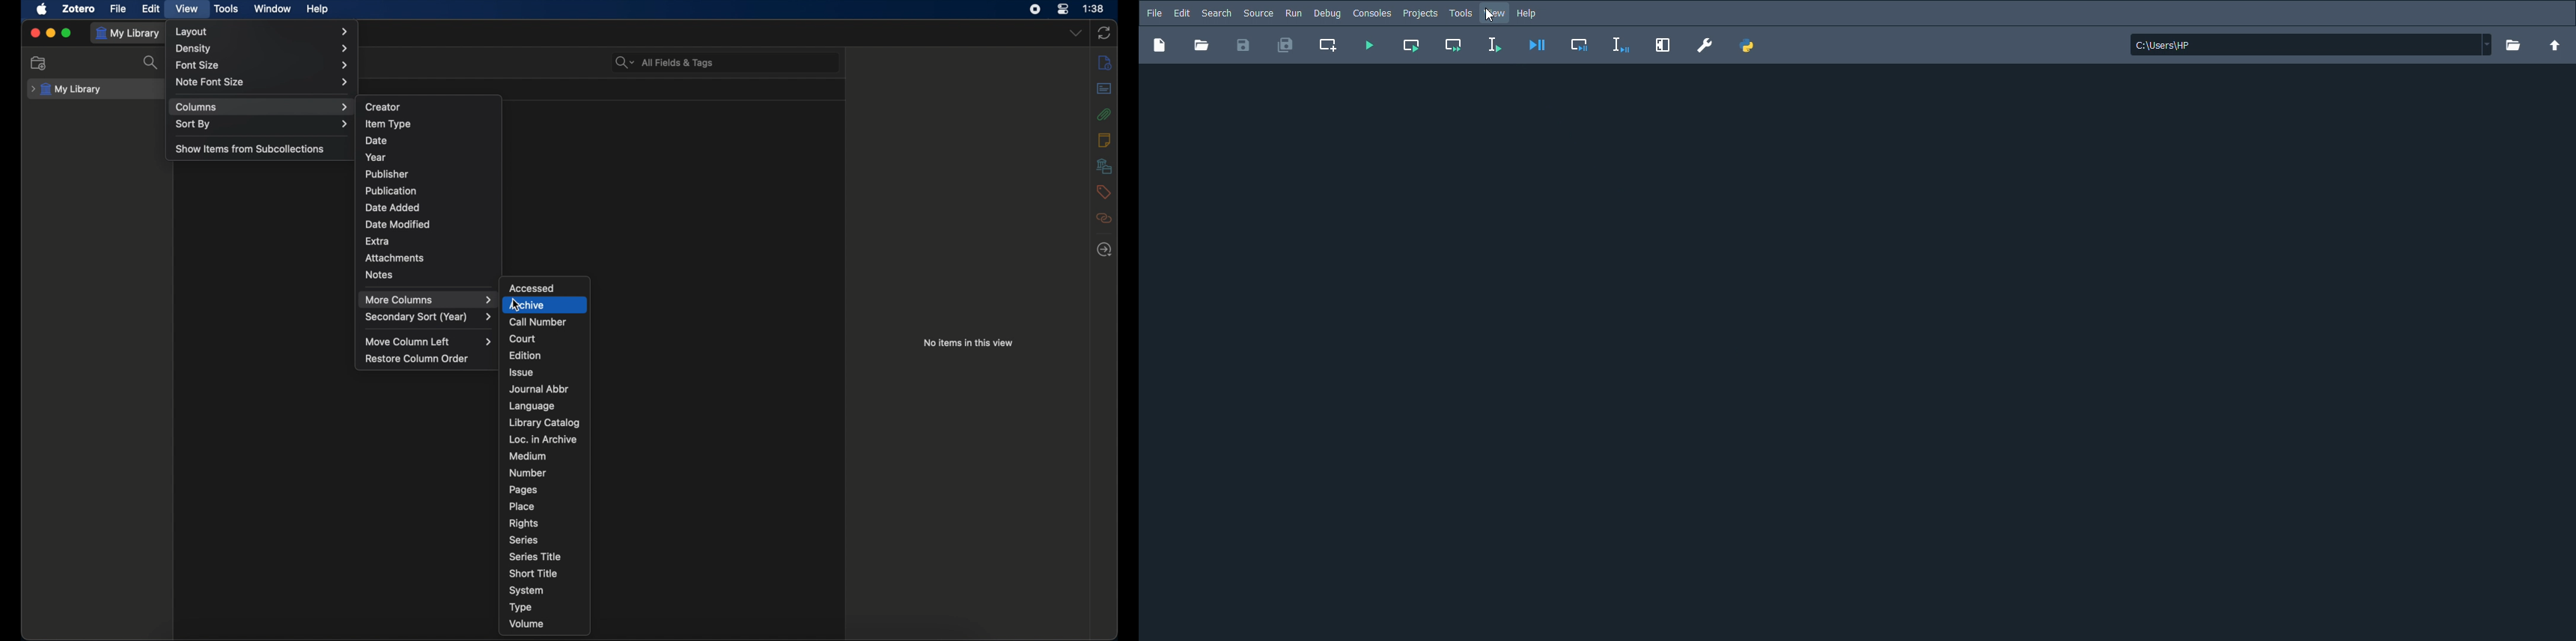 The image size is (2576, 644). What do you see at coordinates (377, 240) in the screenshot?
I see `extra` at bounding box center [377, 240].